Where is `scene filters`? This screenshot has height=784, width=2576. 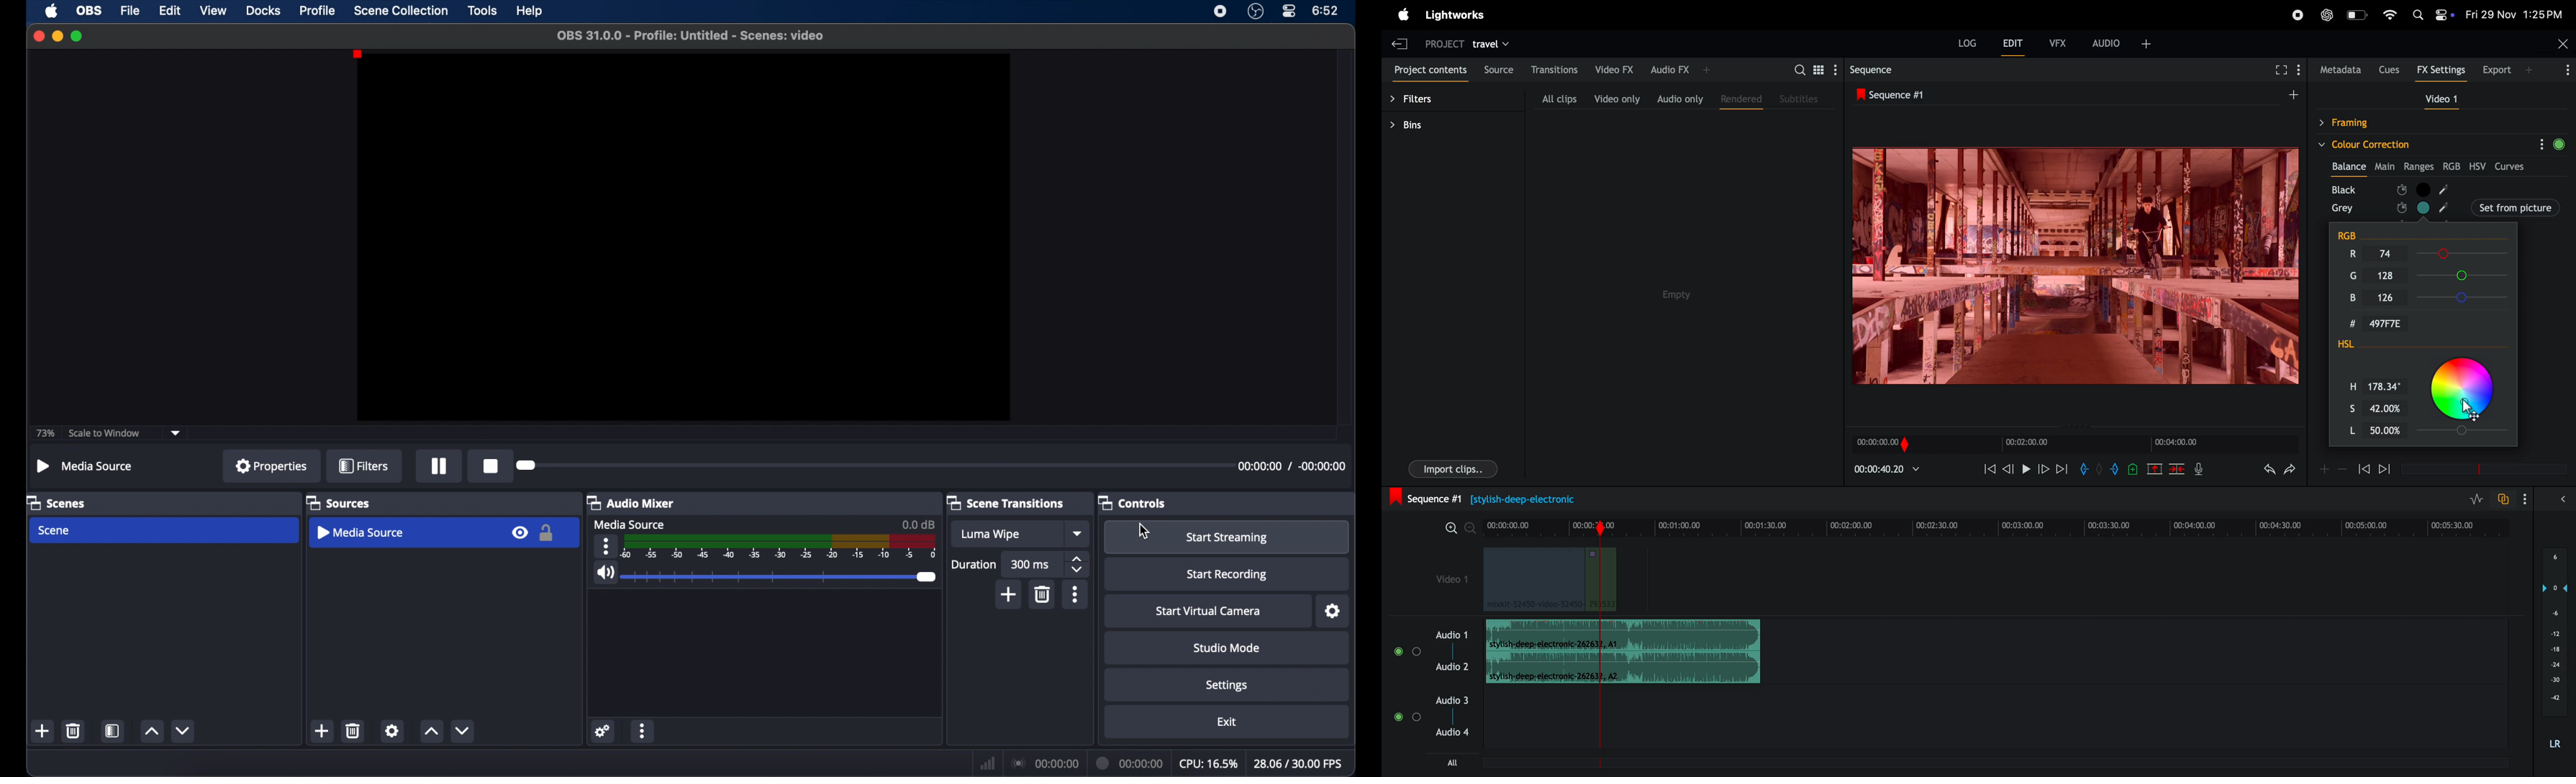 scene filters is located at coordinates (113, 731).